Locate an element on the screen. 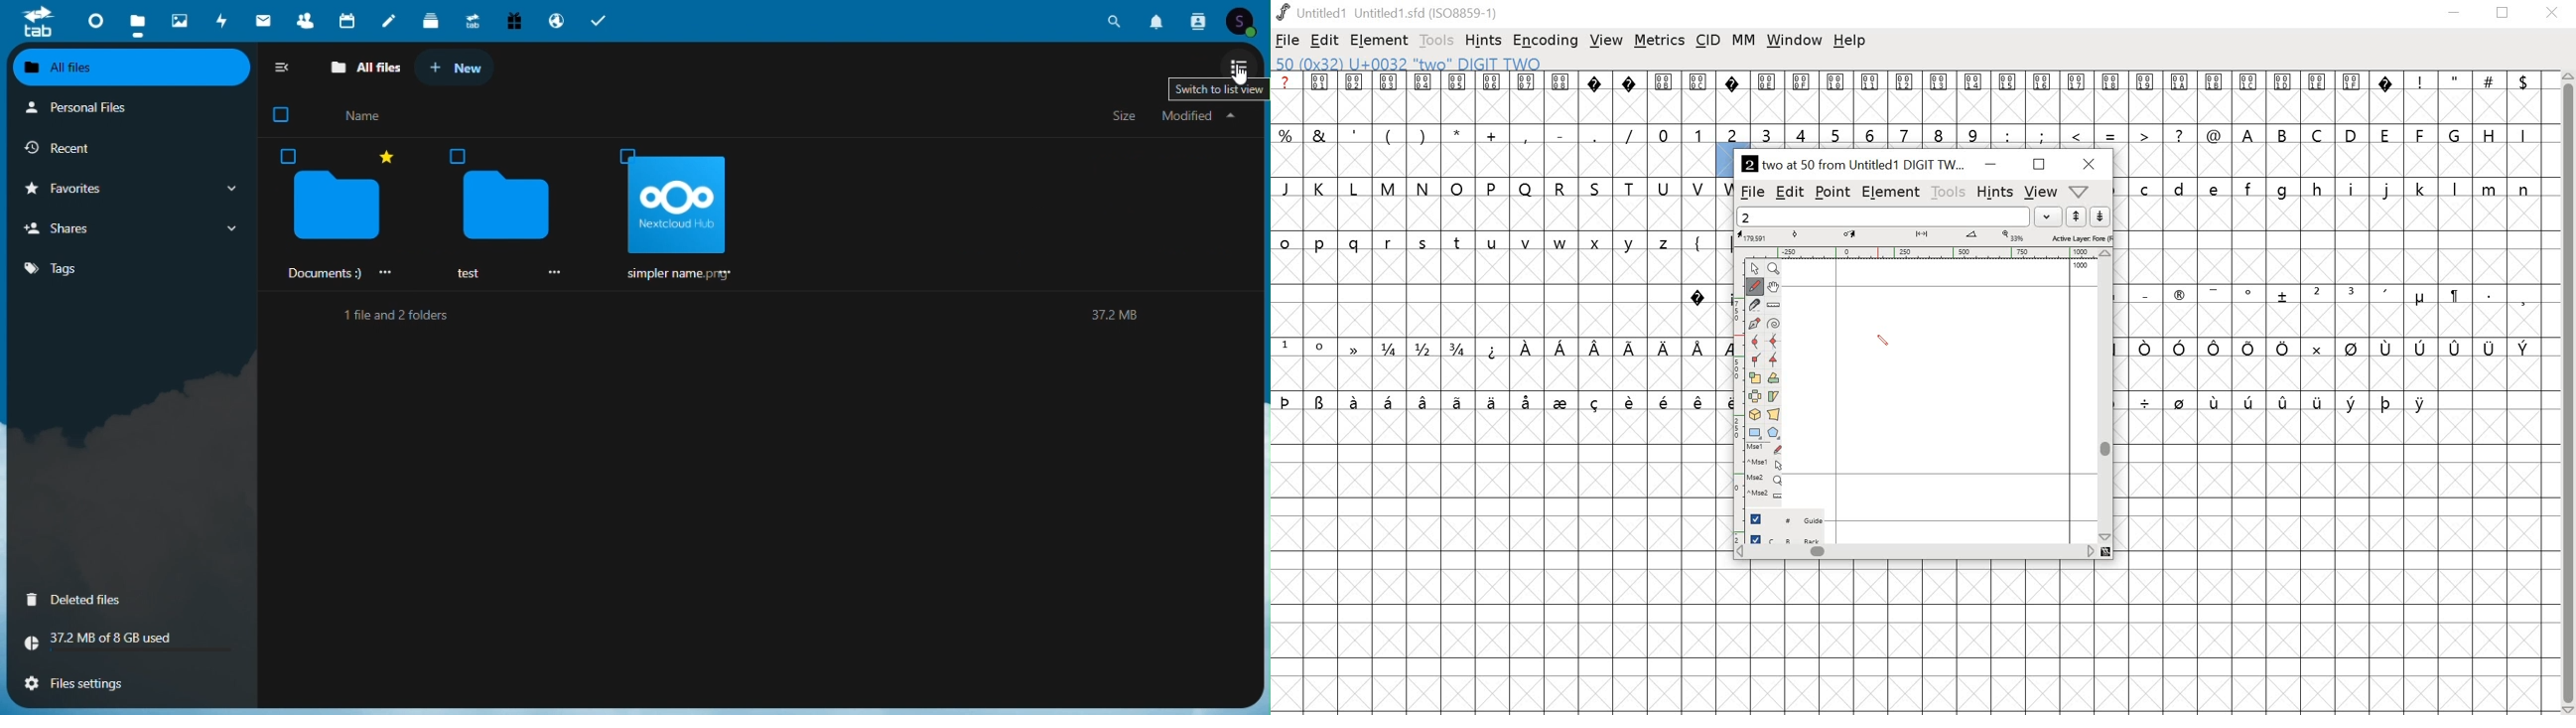 Image resolution: width=2576 pixels, height=728 pixels. Deleted files is located at coordinates (77, 600).